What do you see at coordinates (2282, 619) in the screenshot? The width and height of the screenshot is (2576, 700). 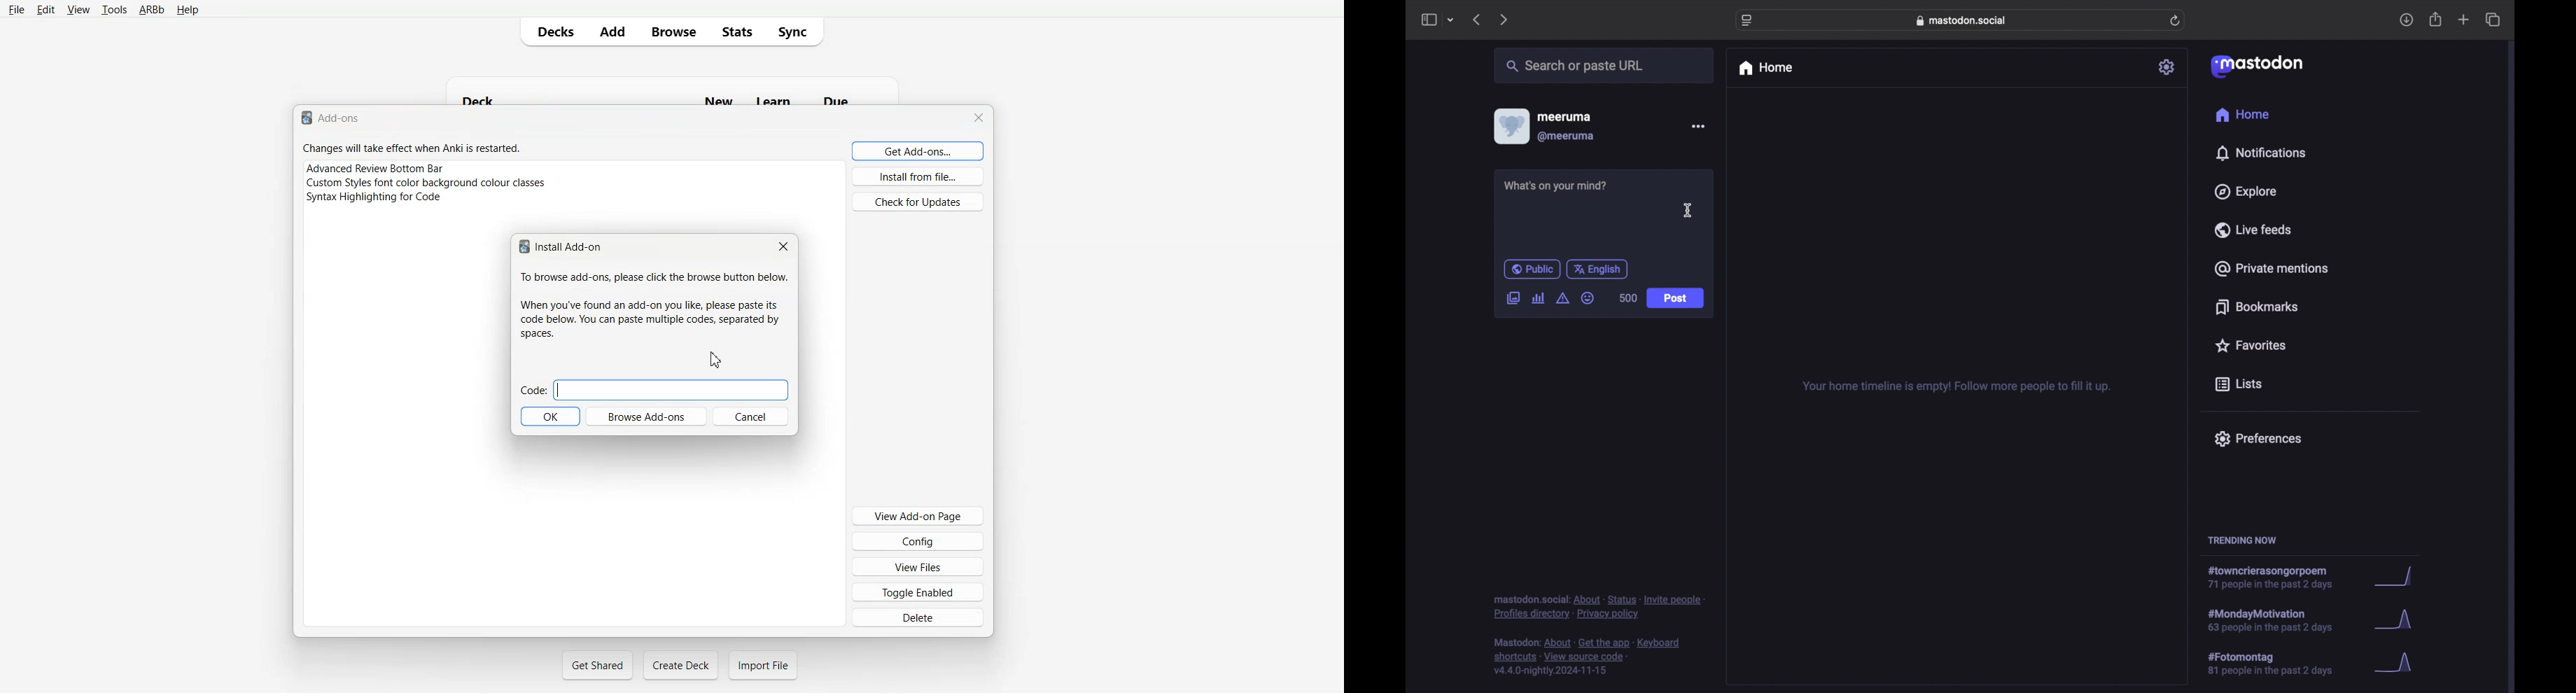 I see `hashtag  trend` at bounding box center [2282, 619].